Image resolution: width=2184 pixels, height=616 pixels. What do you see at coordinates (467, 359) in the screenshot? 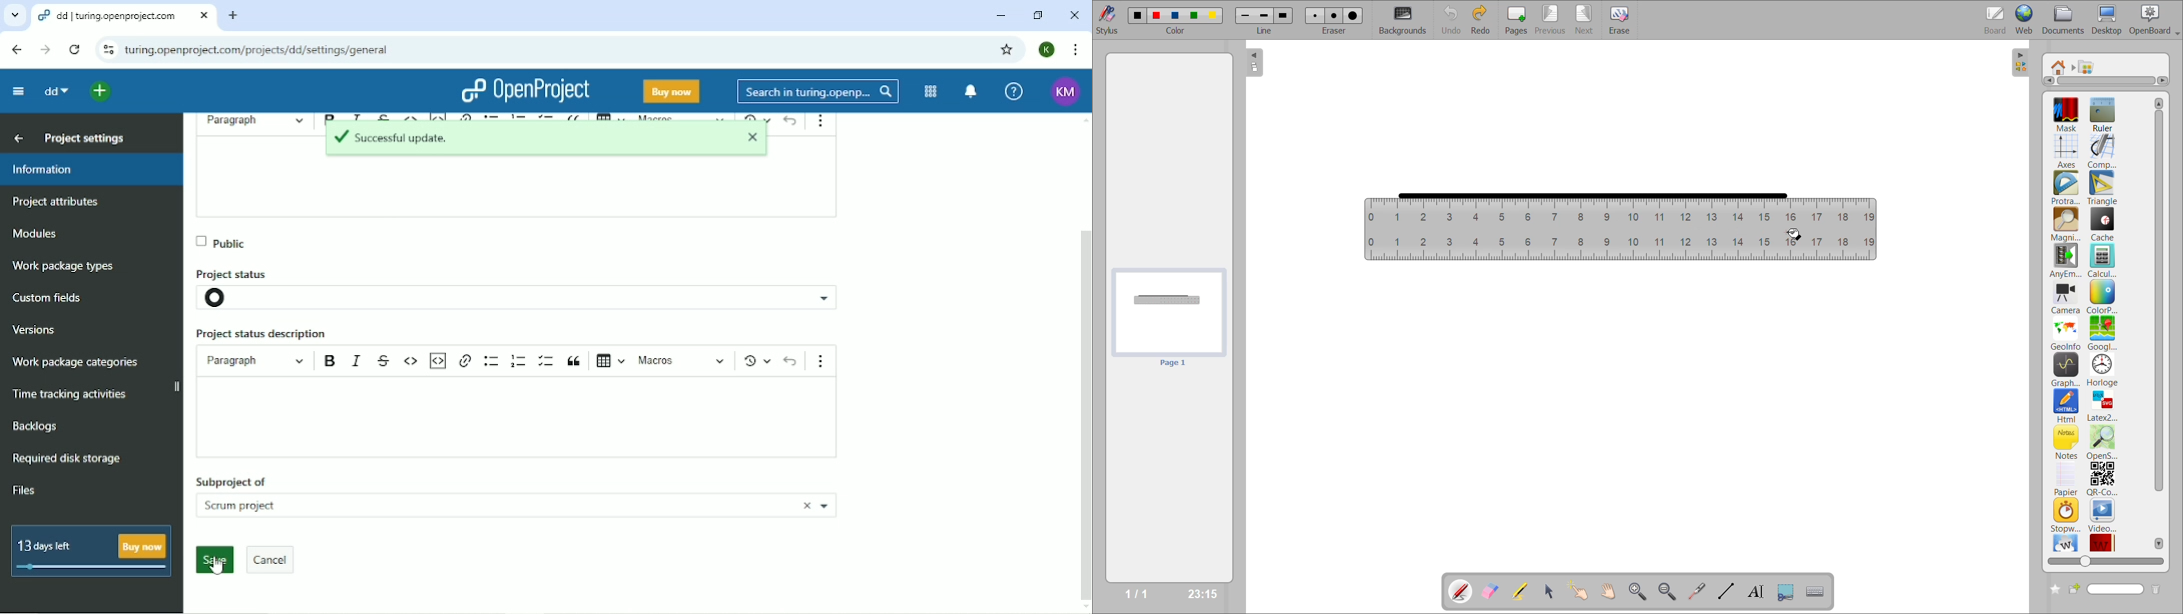
I see `hyperlink` at bounding box center [467, 359].